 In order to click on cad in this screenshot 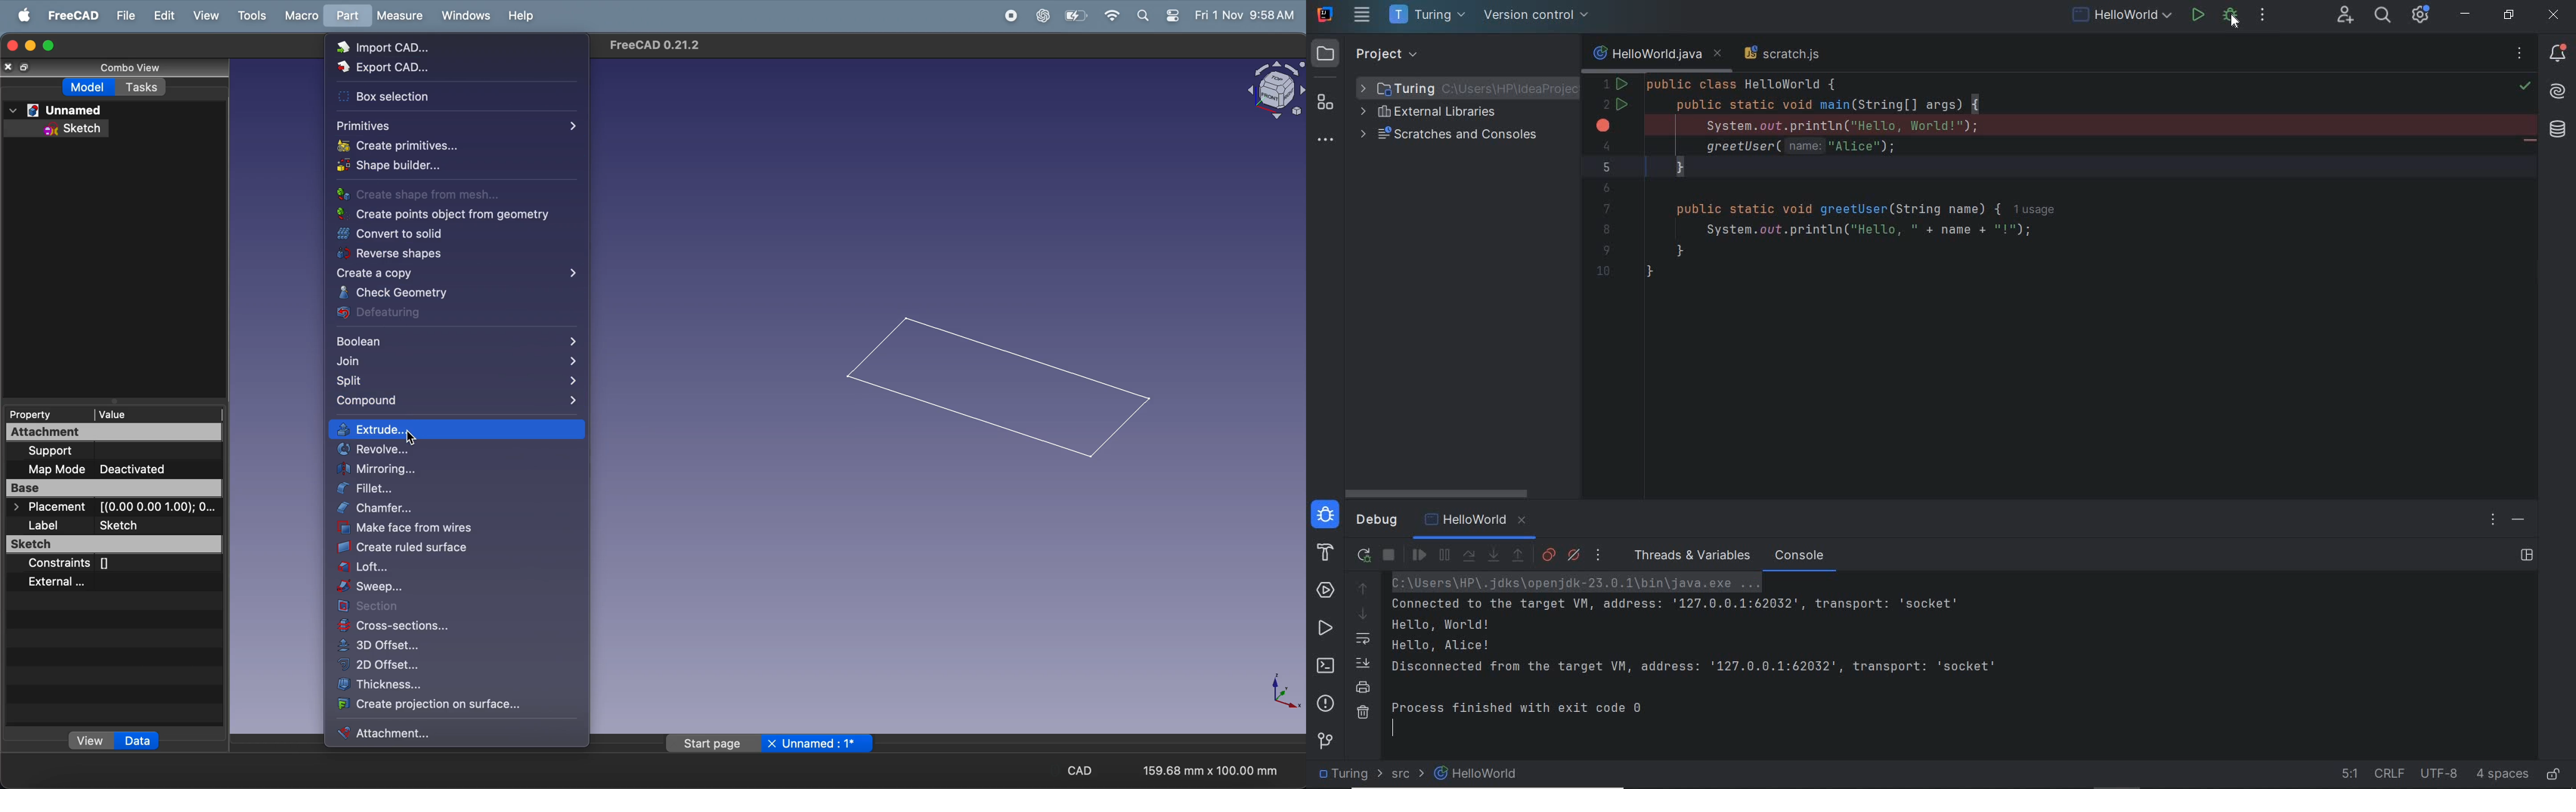, I will do `click(1076, 772)`.